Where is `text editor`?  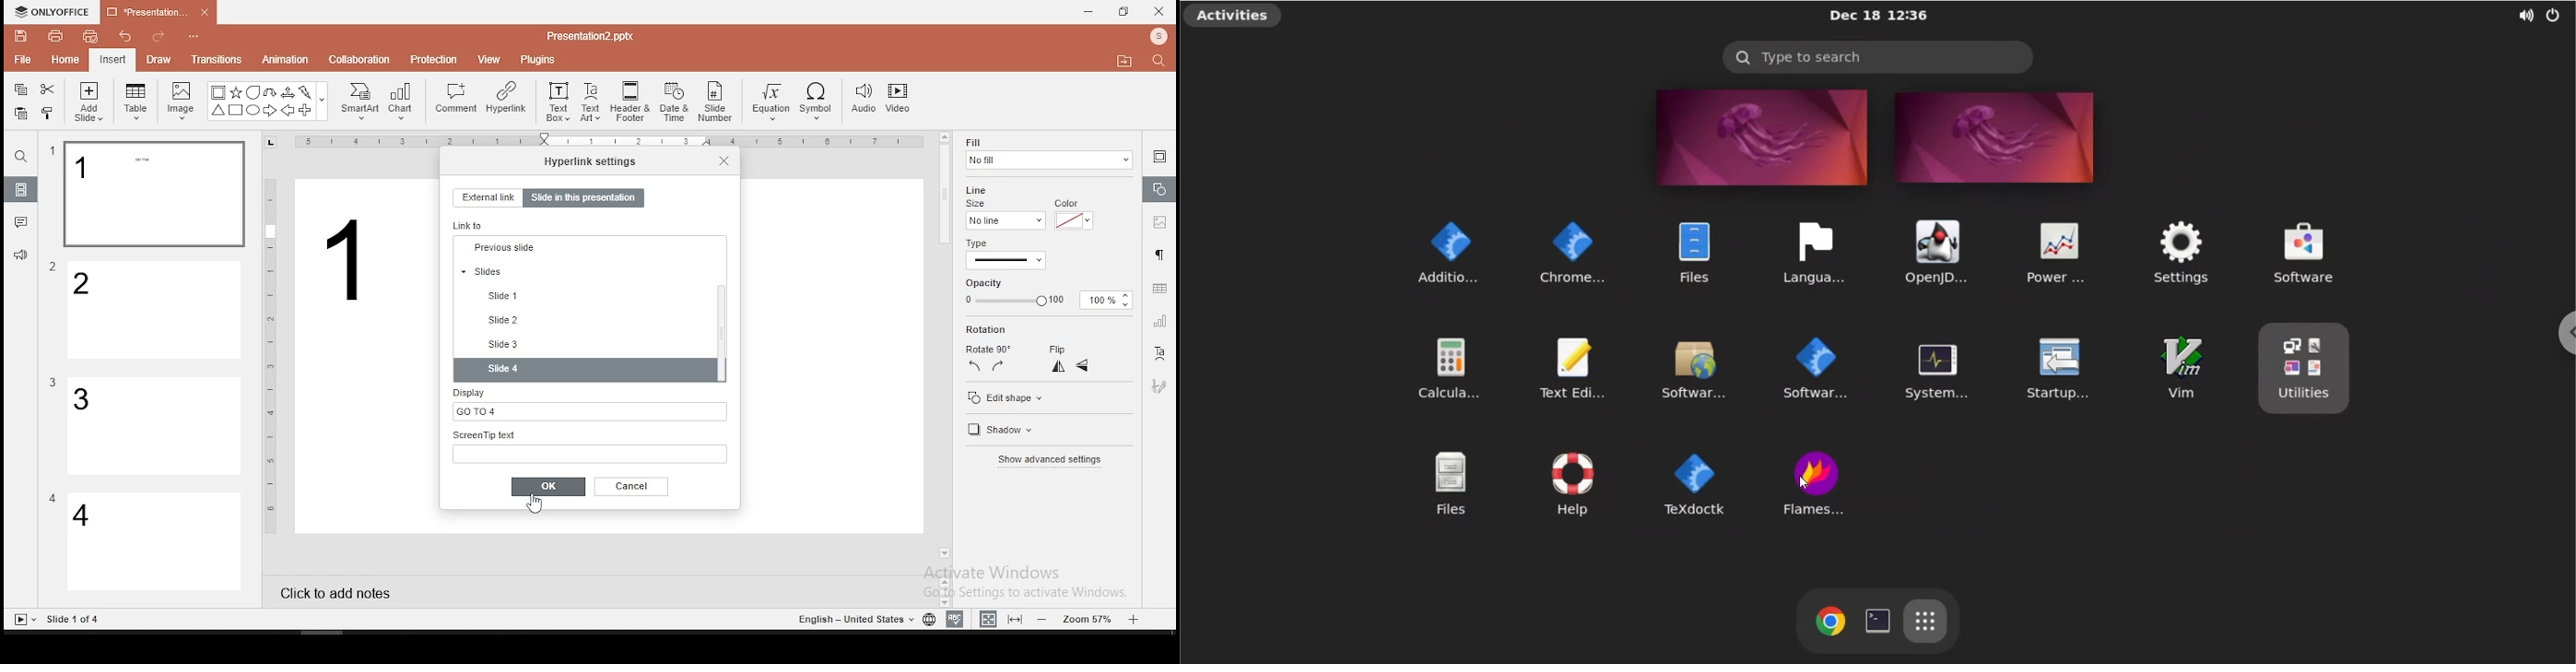 text editor is located at coordinates (1581, 364).